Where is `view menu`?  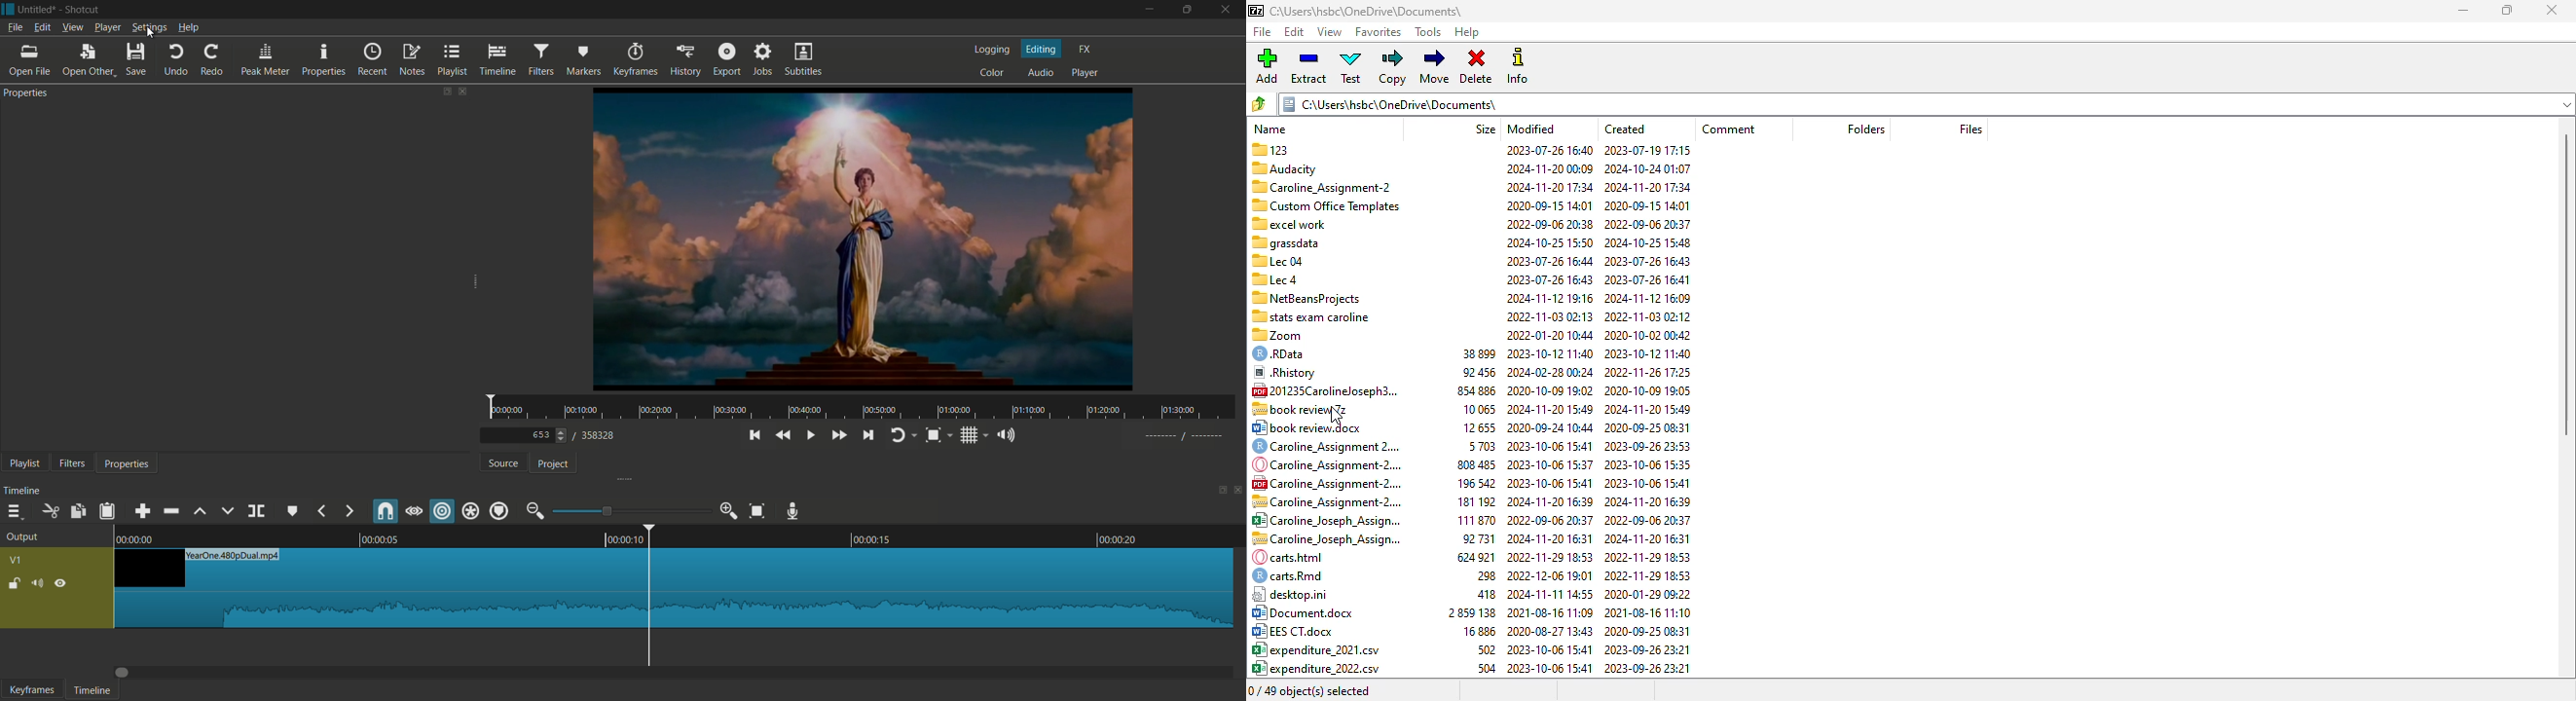 view menu is located at coordinates (73, 28).